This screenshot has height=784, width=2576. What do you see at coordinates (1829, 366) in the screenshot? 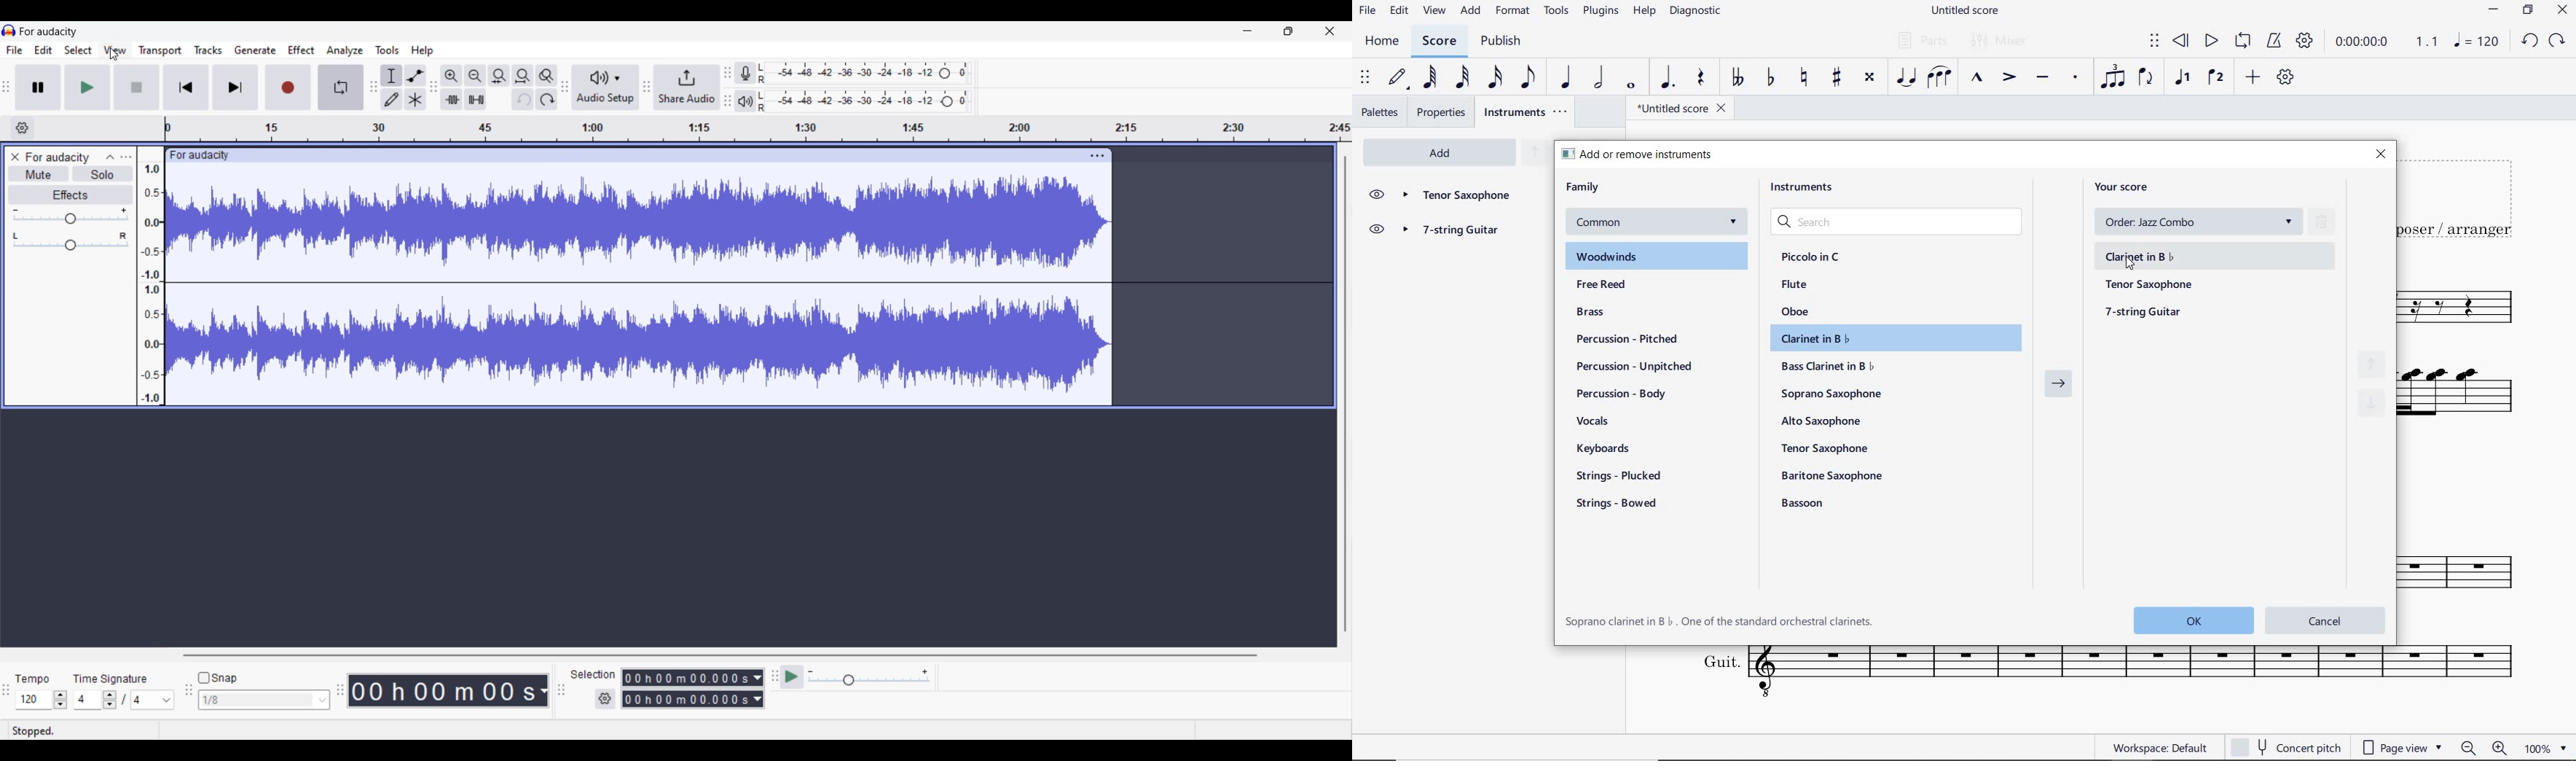
I see `bass clarinet in b` at bounding box center [1829, 366].